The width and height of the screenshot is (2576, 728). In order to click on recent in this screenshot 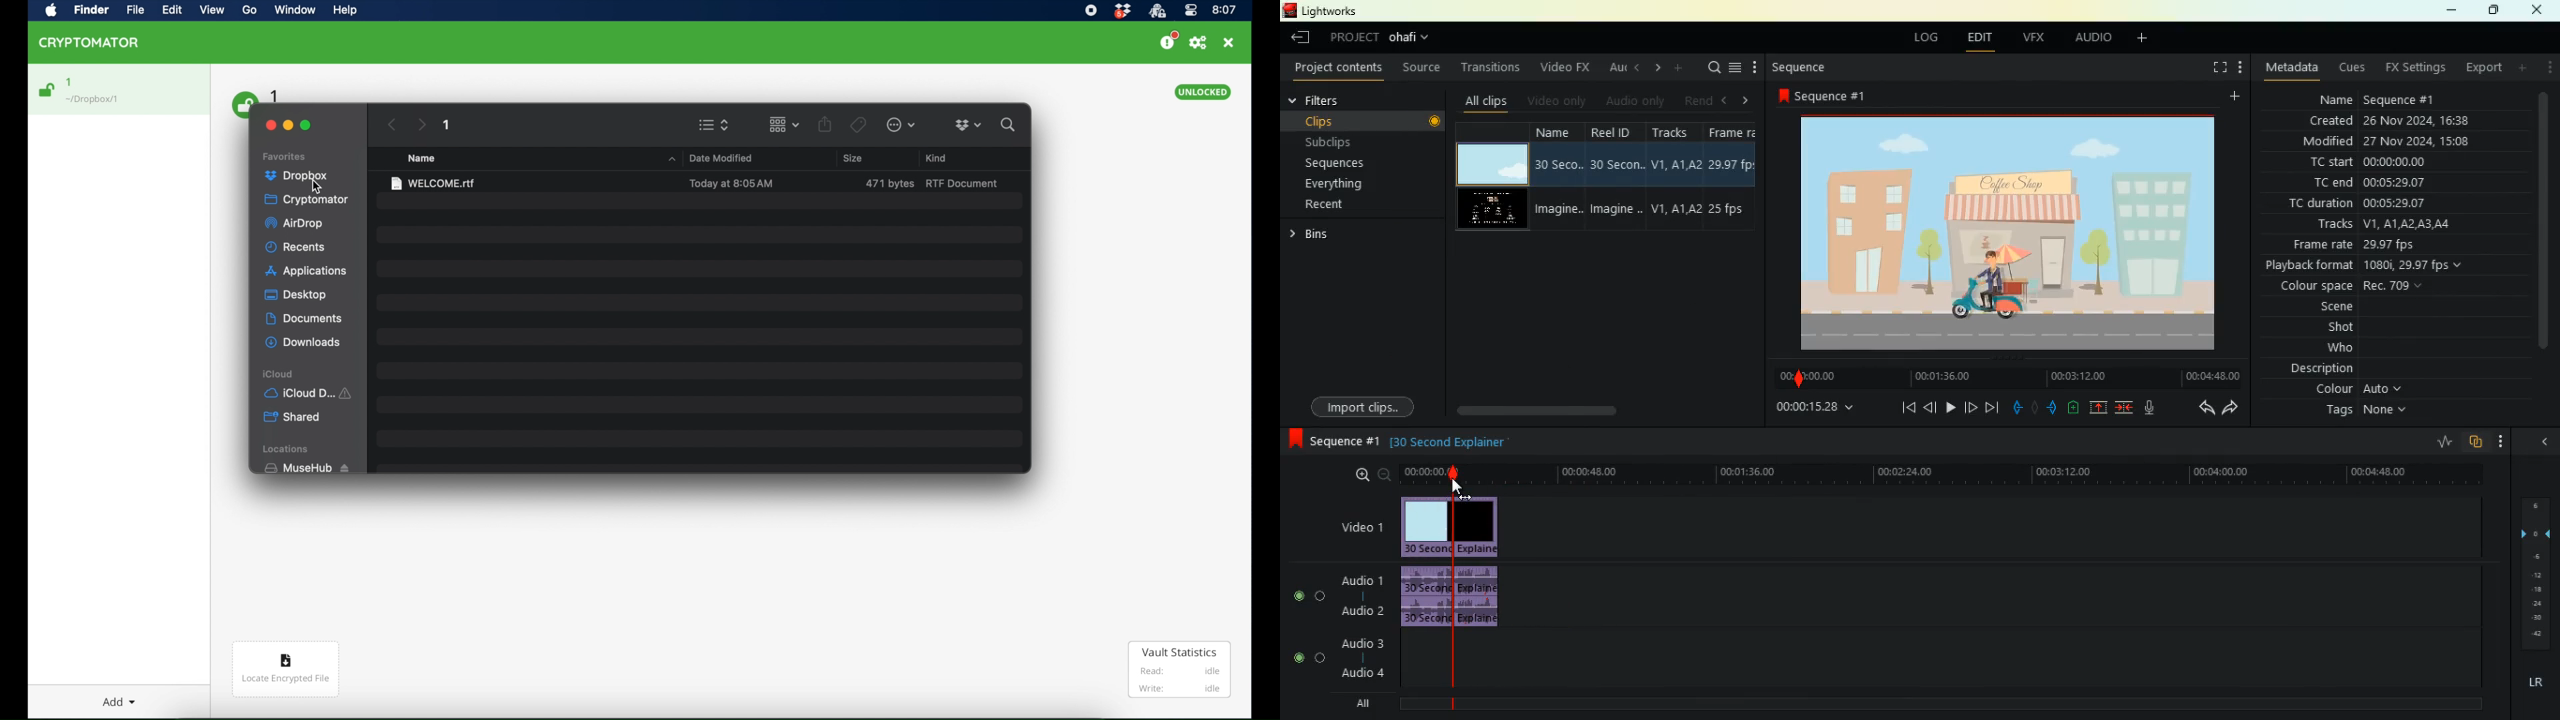, I will do `click(1334, 204)`.